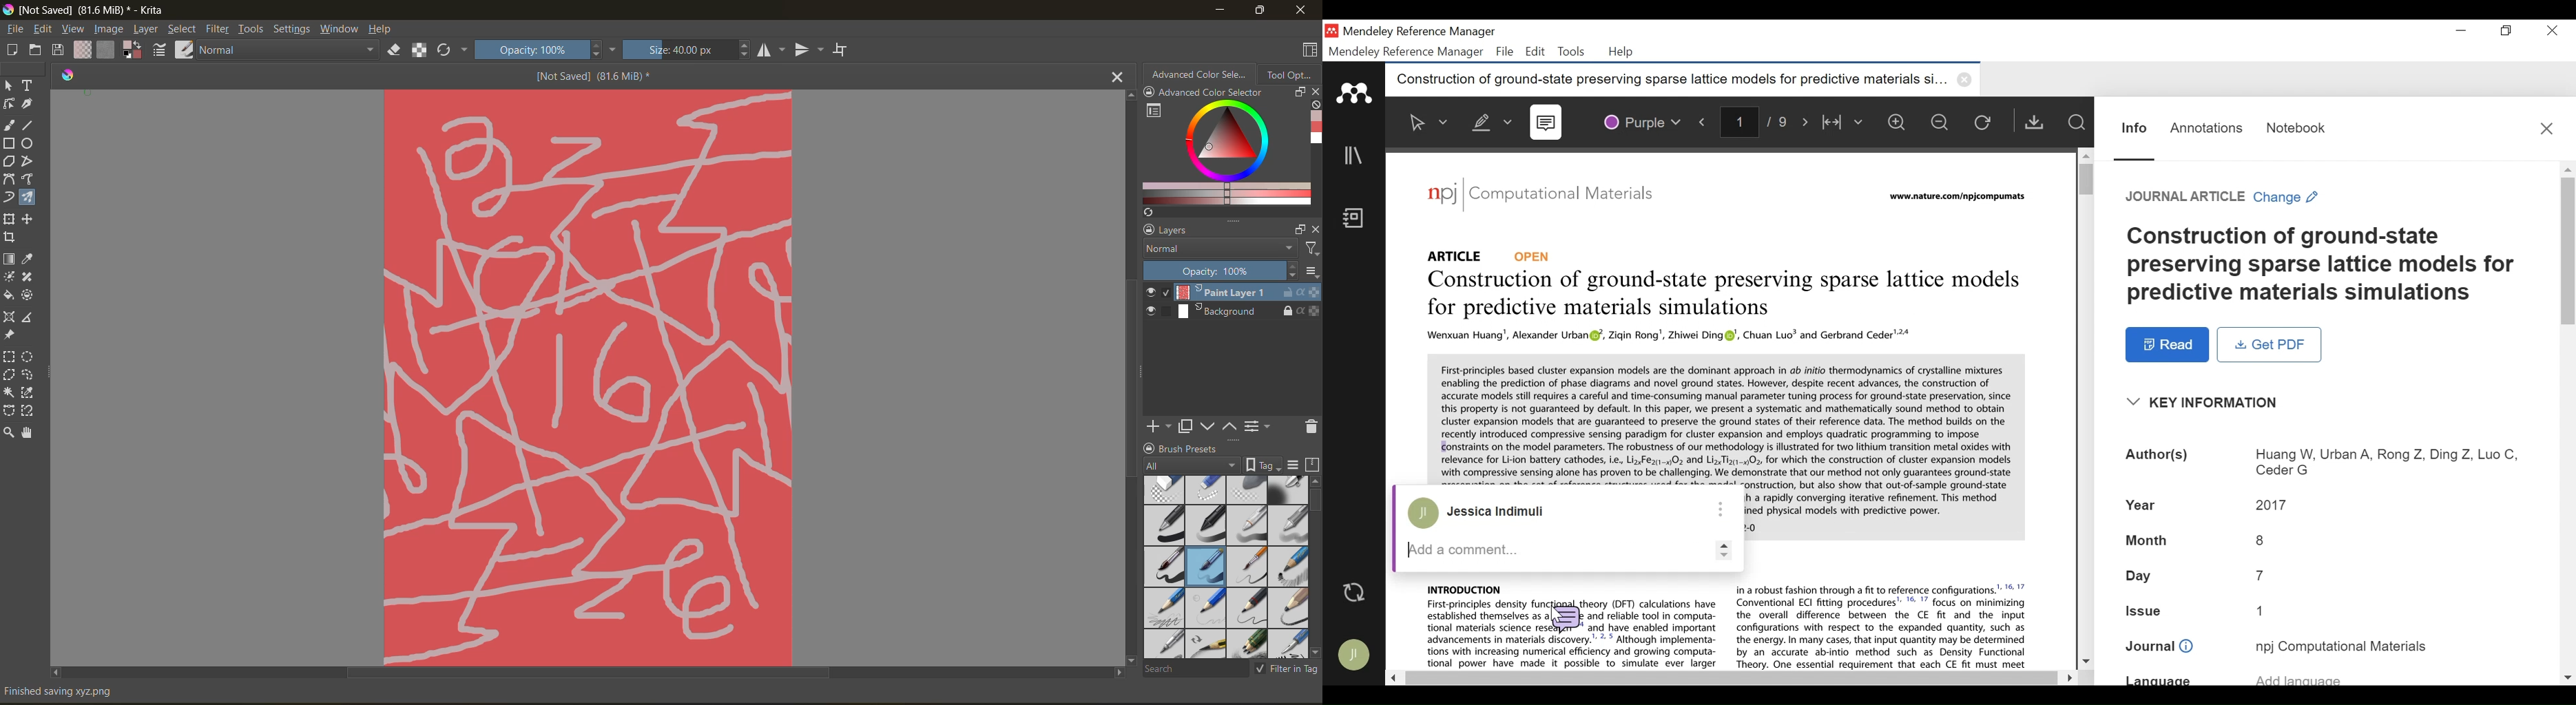 The height and width of the screenshot is (728, 2576). Describe the element at coordinates (2324, 540) in the screenshot. I see `Month` at that location.